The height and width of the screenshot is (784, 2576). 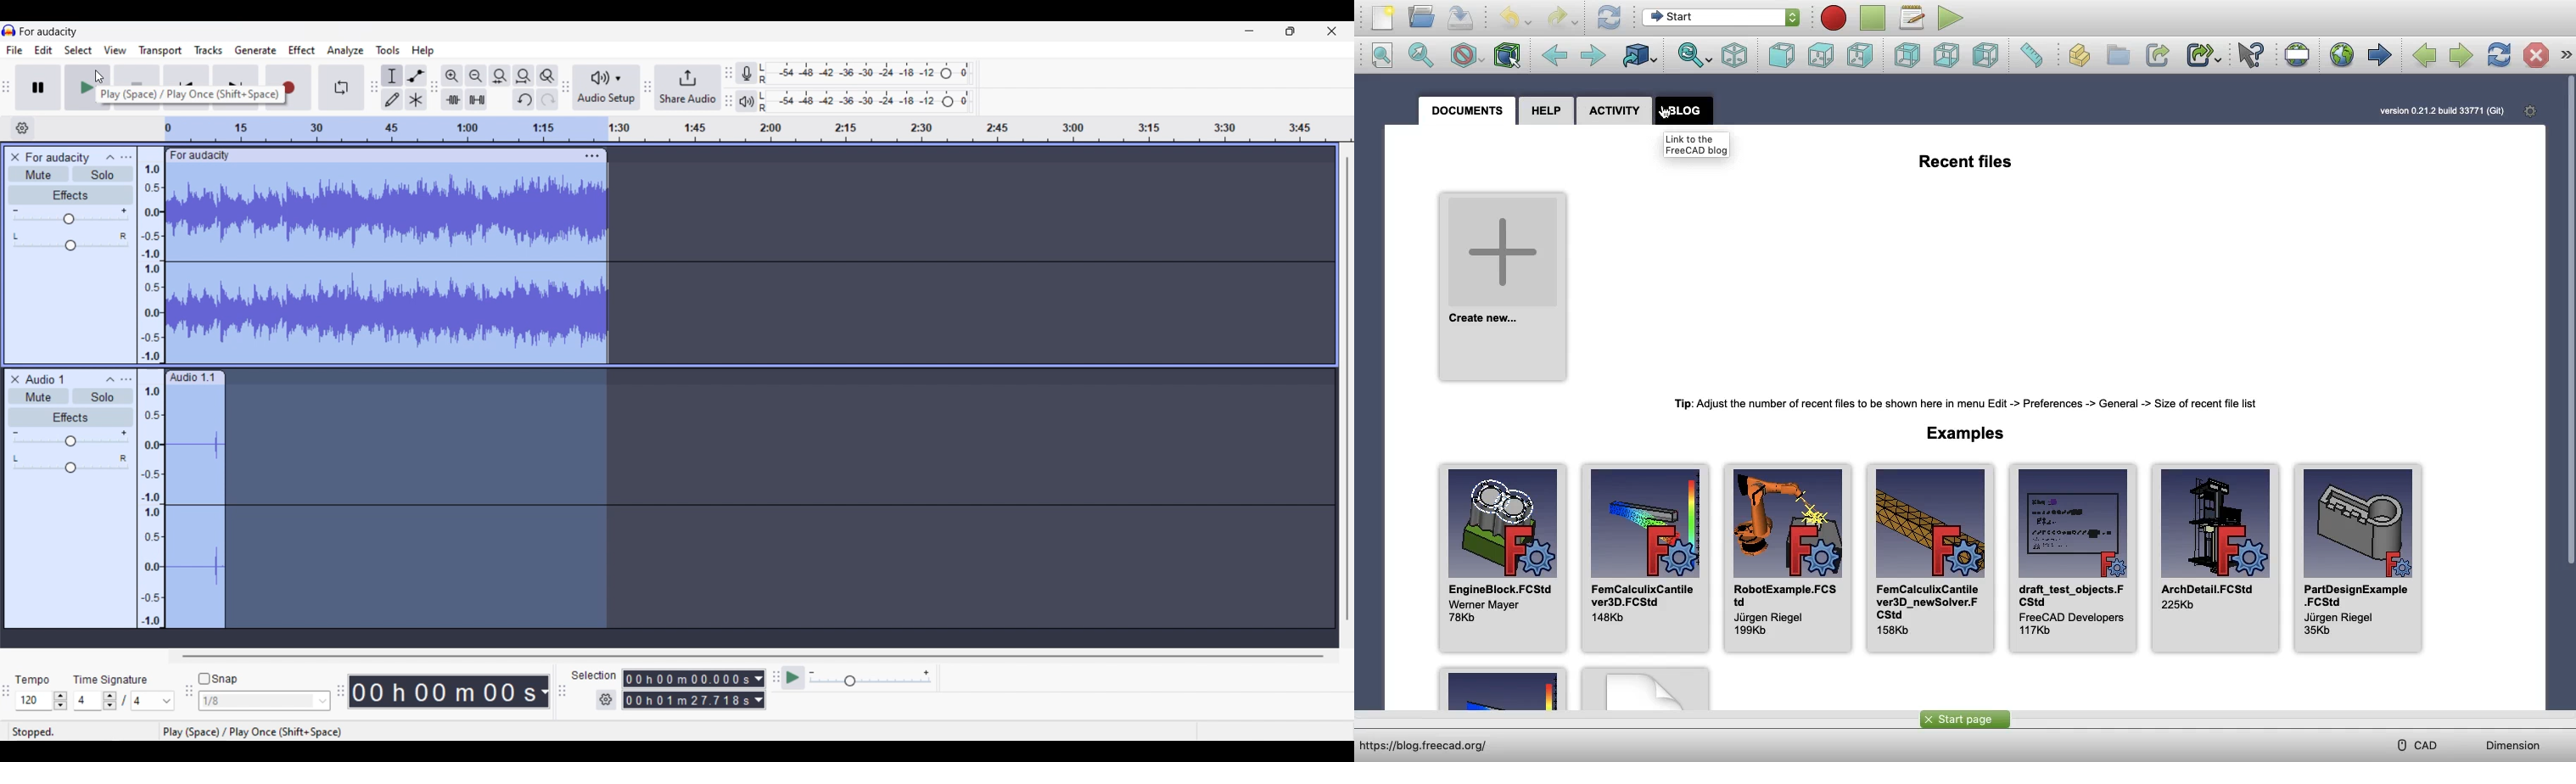 What do you see at coordinates (2117, 54) in the screenshot?
I see `Create Group` at bounding box center [2117, 54].